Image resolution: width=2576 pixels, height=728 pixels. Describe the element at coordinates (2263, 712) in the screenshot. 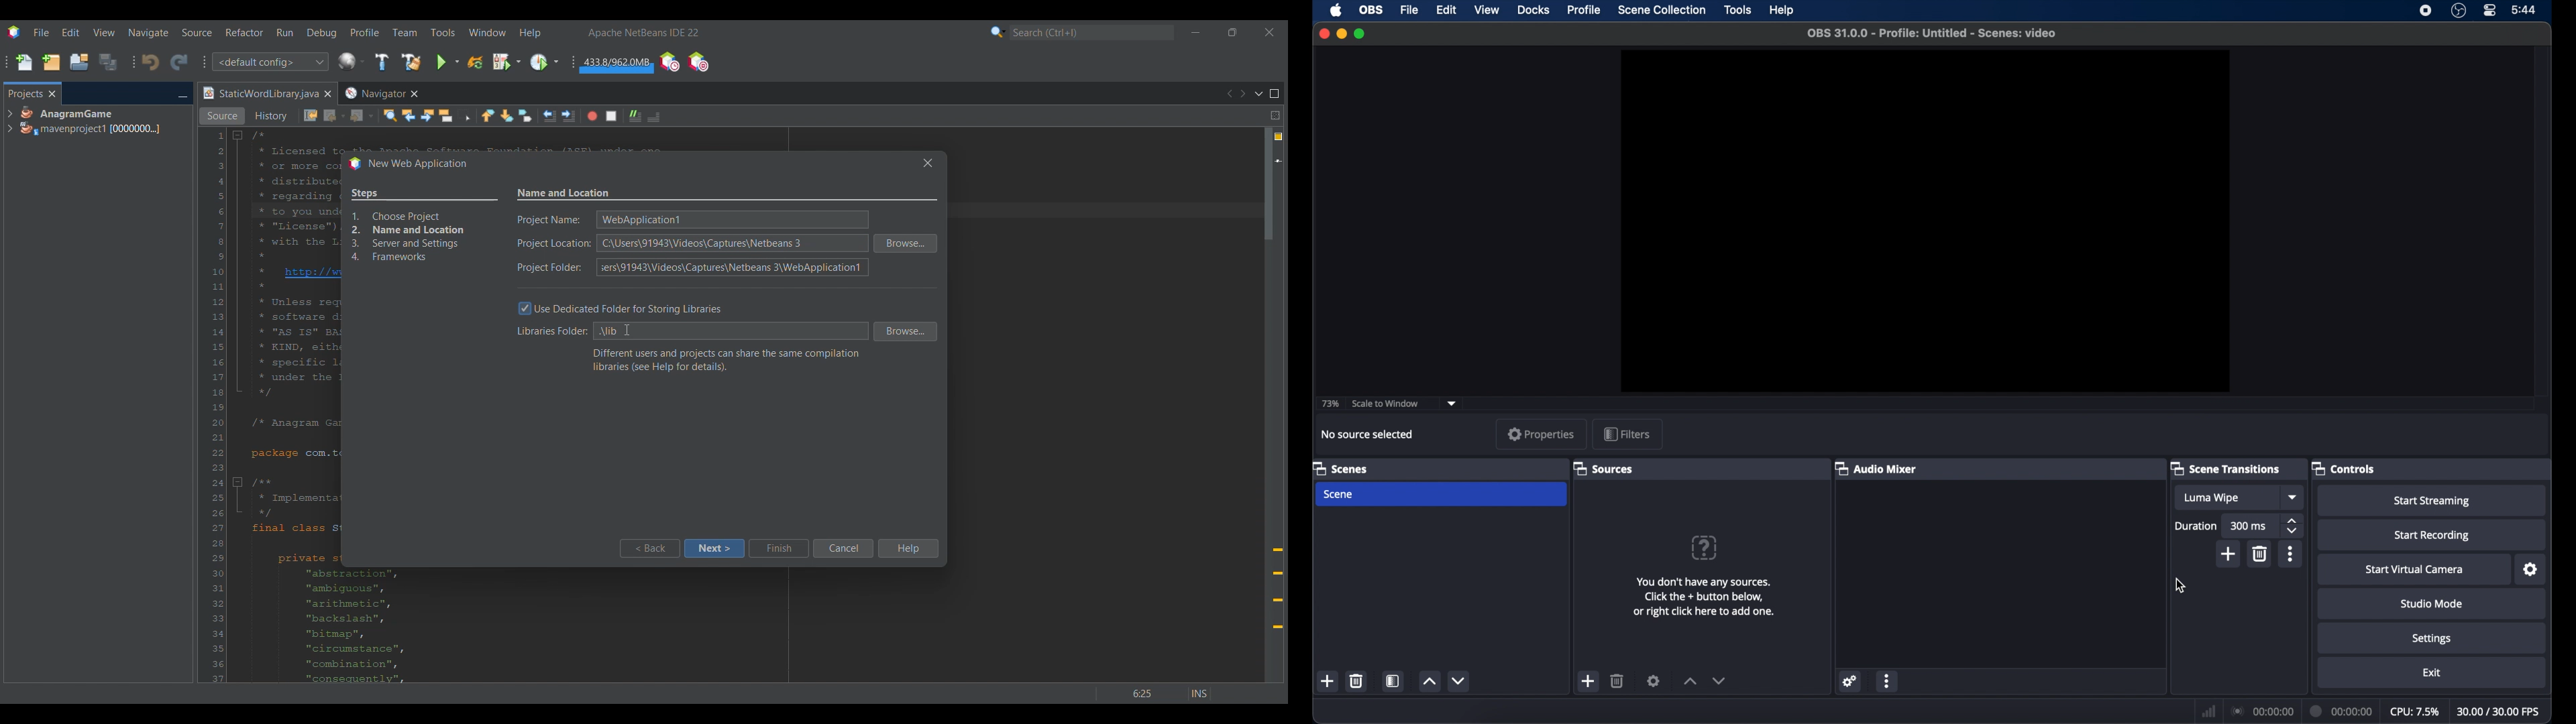

I see `connection` at that location.